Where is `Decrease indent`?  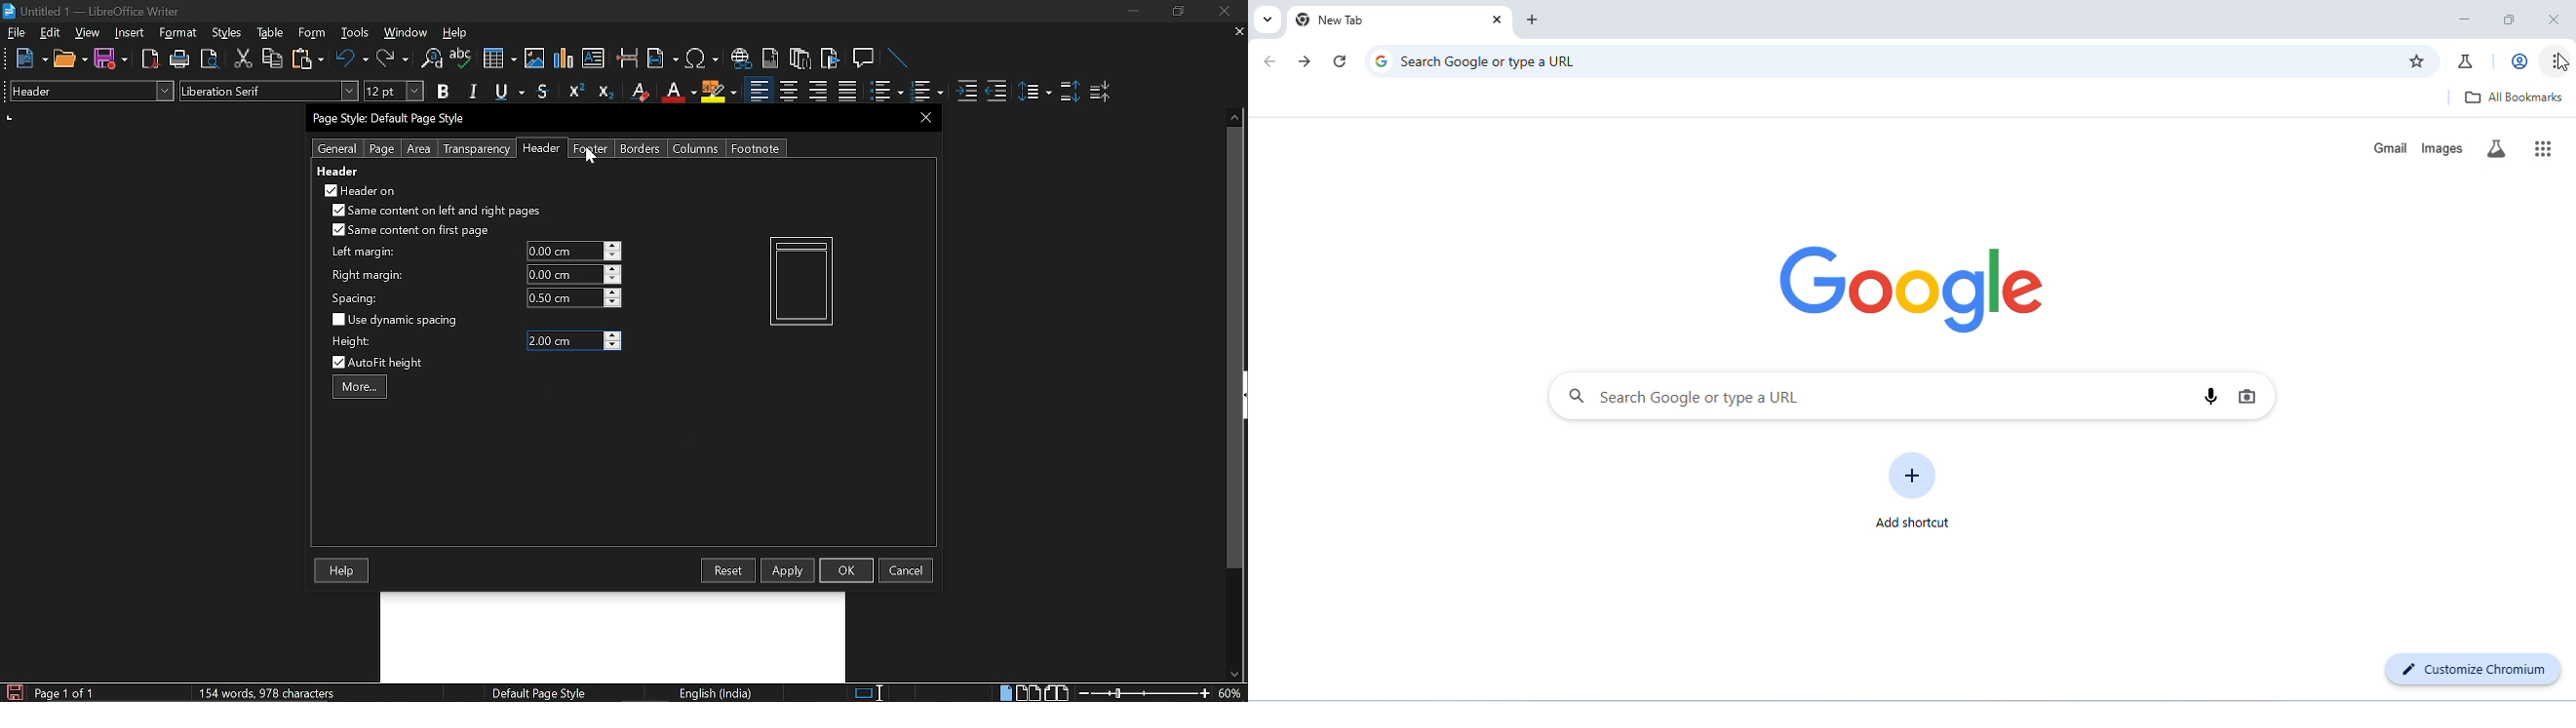 Decrease indent is located at coordinates (996, 91).